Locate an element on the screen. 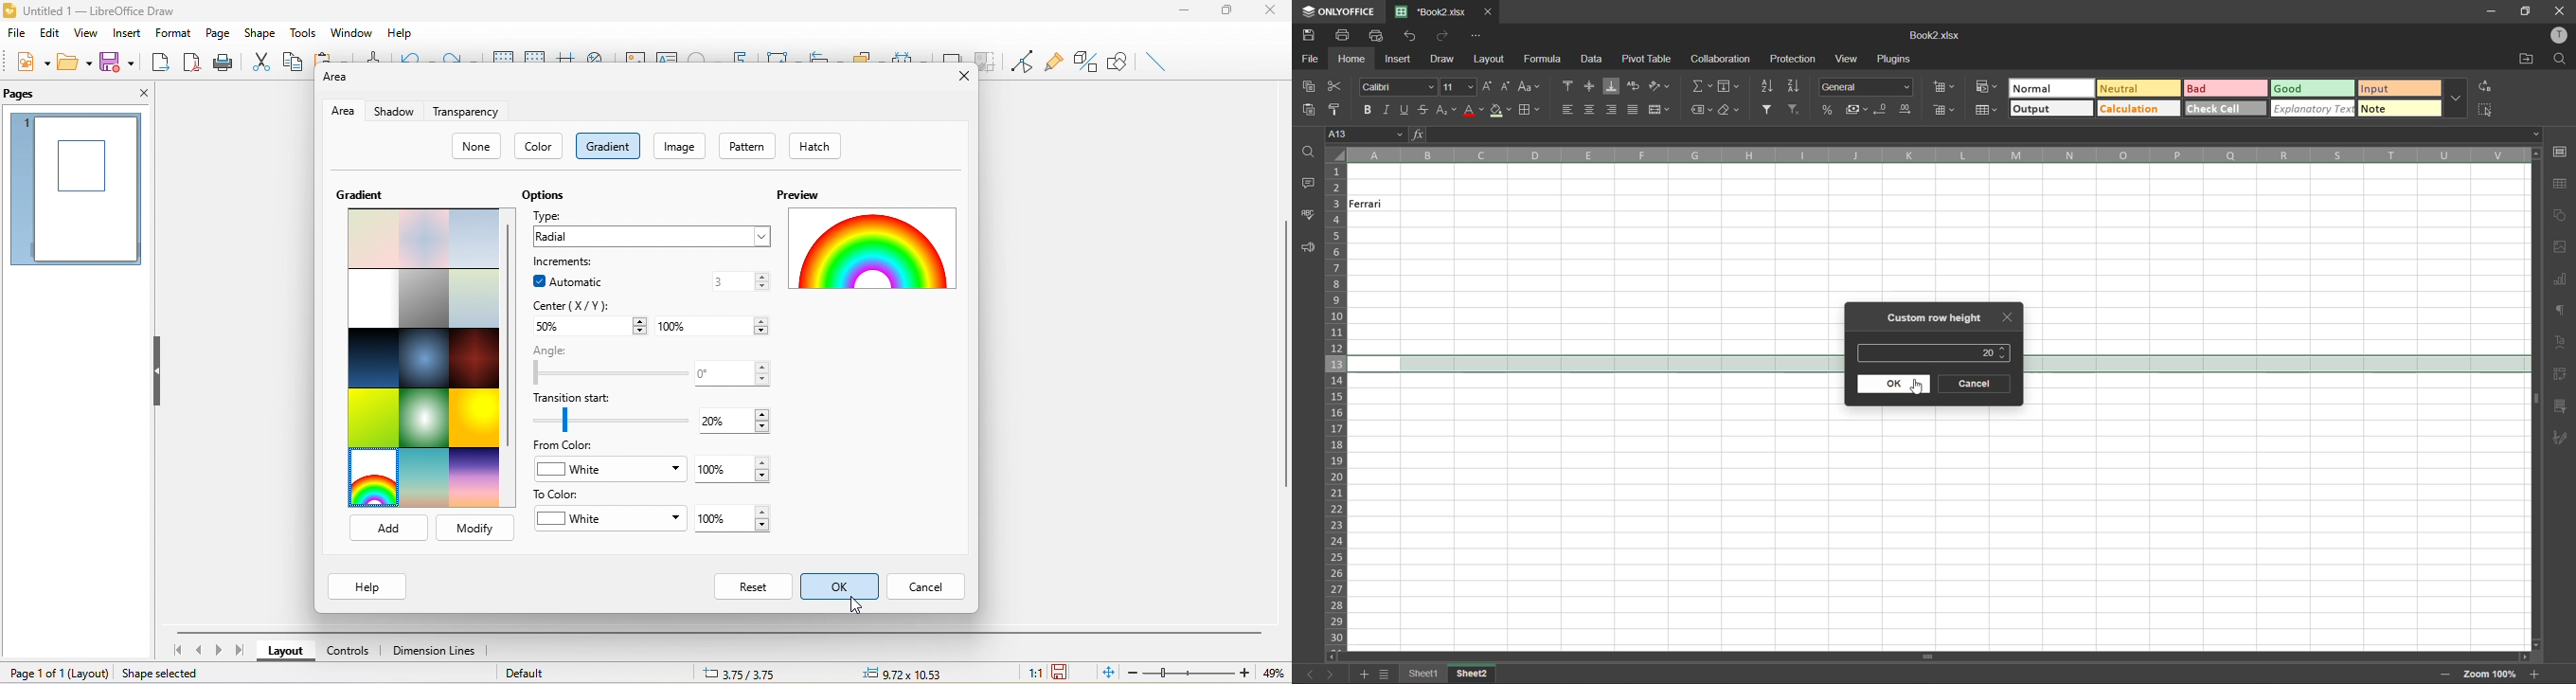 The width and height of the screenshot is (2576, 700). shapes is located at coordinates (2562, 216).